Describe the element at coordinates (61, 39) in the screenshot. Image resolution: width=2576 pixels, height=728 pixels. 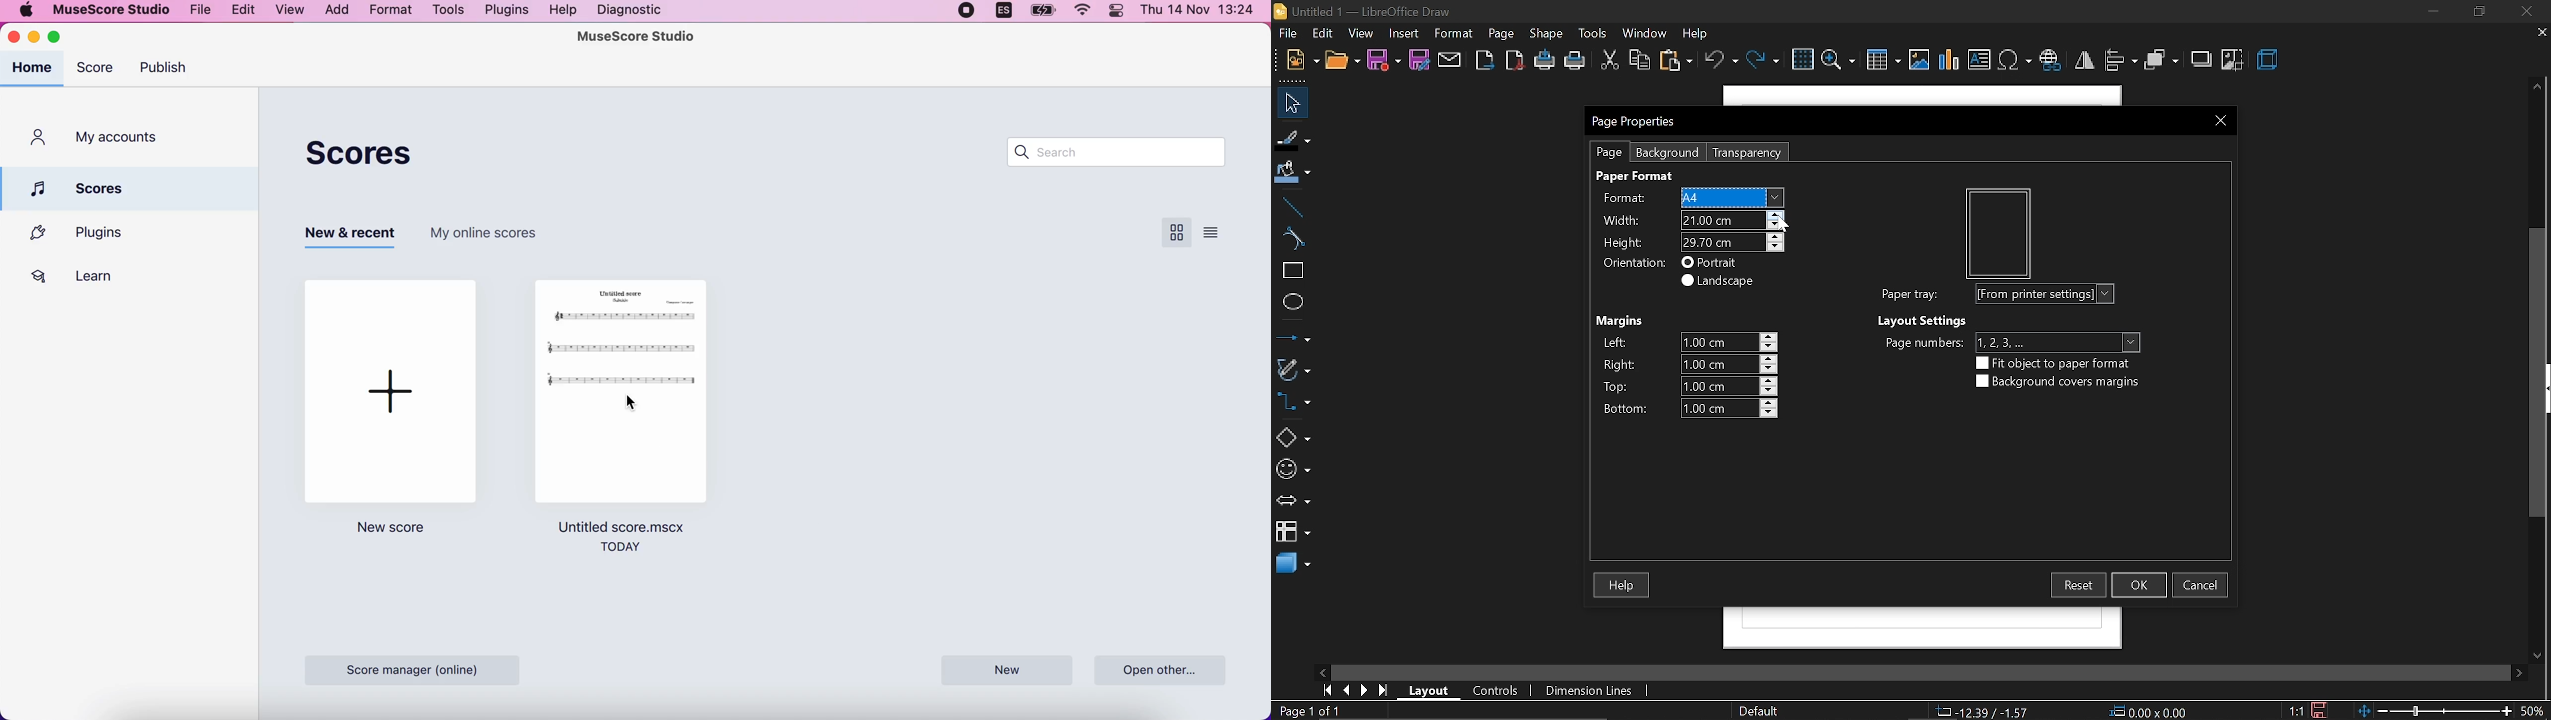
I see `maximize` at that location.